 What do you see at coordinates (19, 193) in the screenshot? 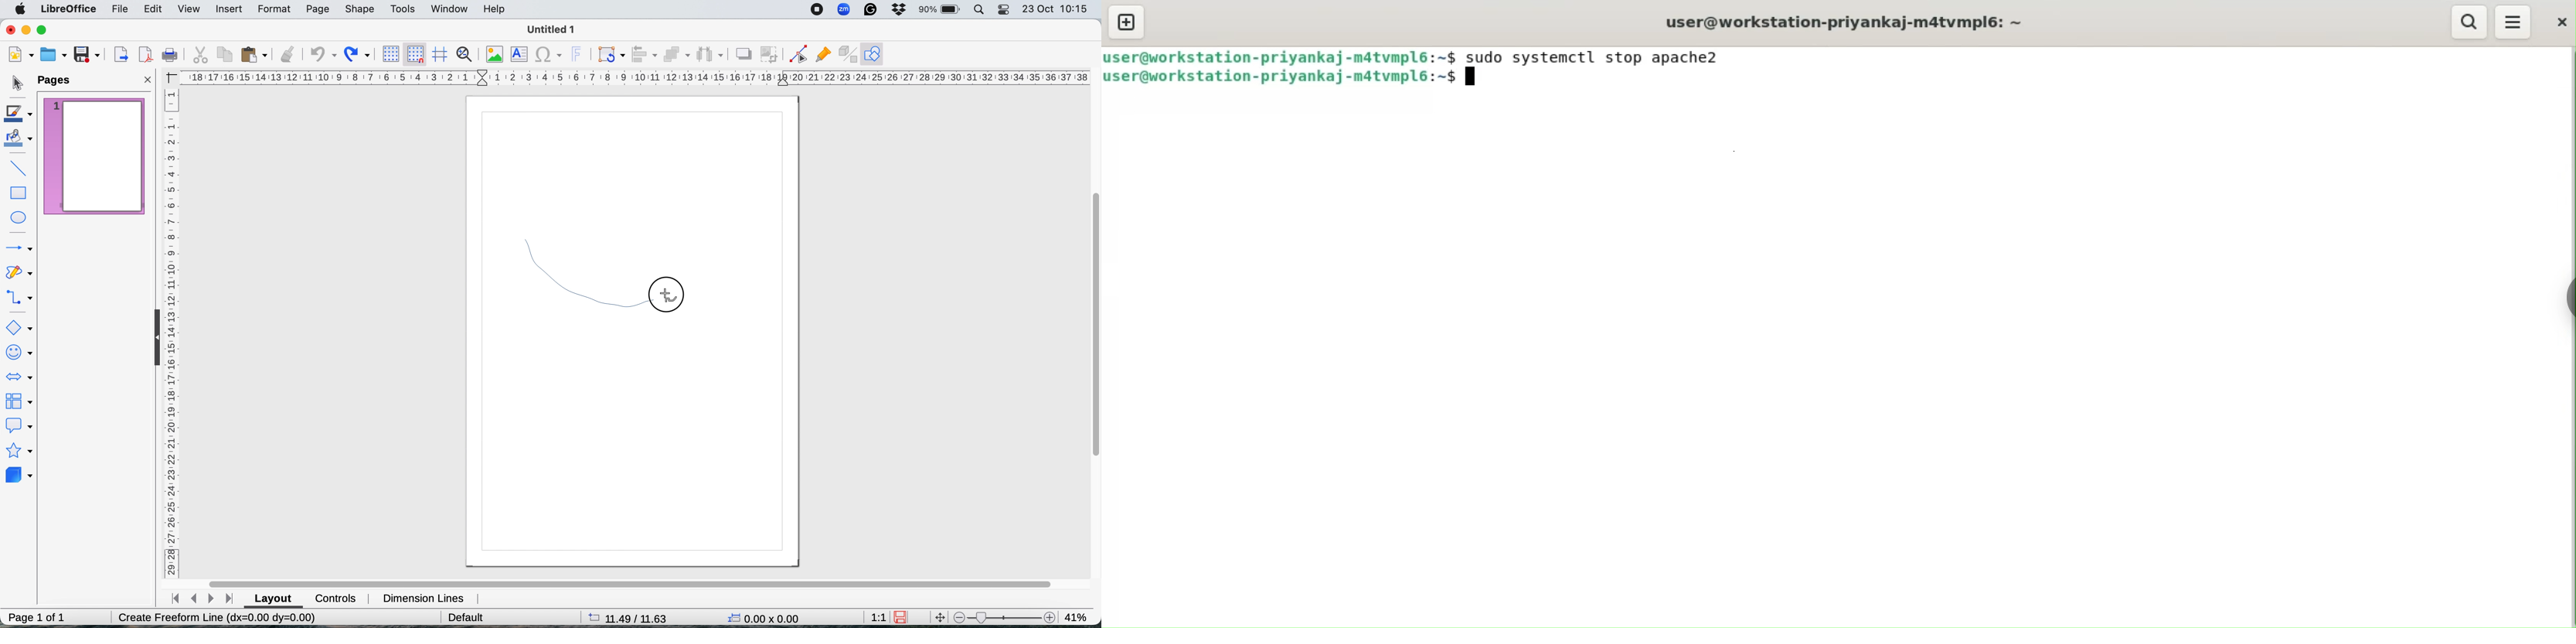
I see `rectangle` at bounding box center [19, 193].